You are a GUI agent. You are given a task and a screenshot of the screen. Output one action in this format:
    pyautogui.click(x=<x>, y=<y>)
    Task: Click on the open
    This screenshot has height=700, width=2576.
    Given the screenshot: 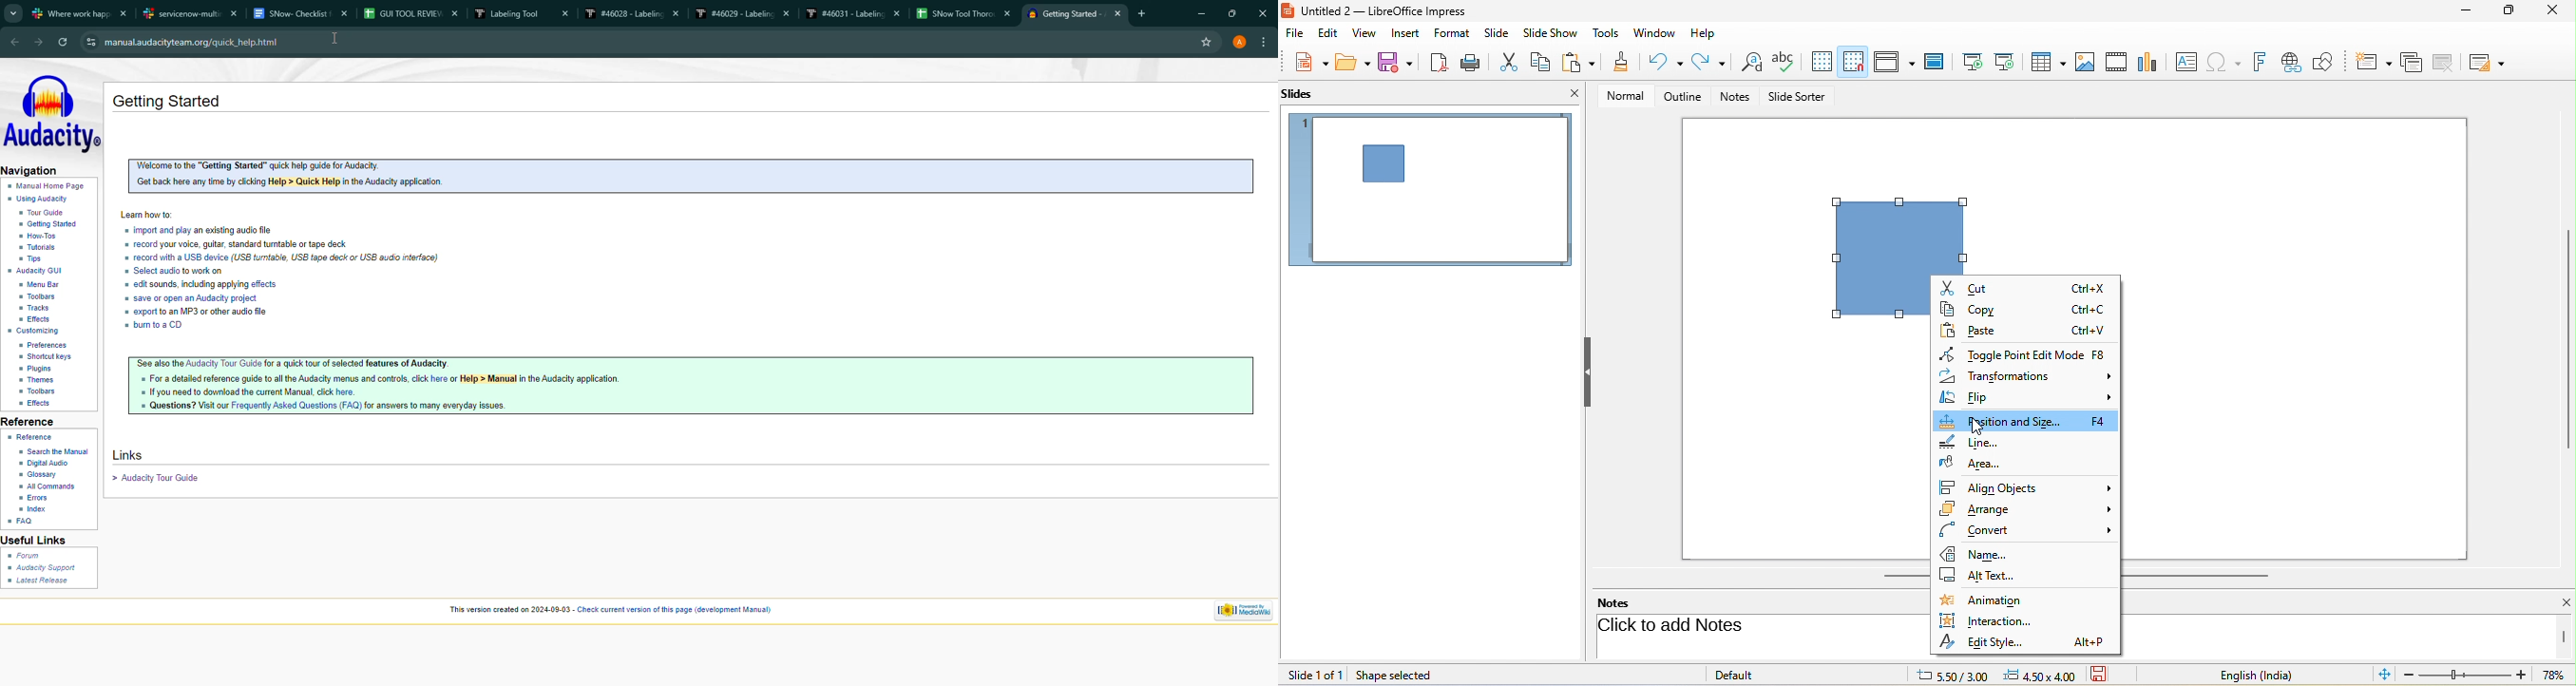 What is the action you would take?
    pyautogui.click(x=1353, y=65)
    